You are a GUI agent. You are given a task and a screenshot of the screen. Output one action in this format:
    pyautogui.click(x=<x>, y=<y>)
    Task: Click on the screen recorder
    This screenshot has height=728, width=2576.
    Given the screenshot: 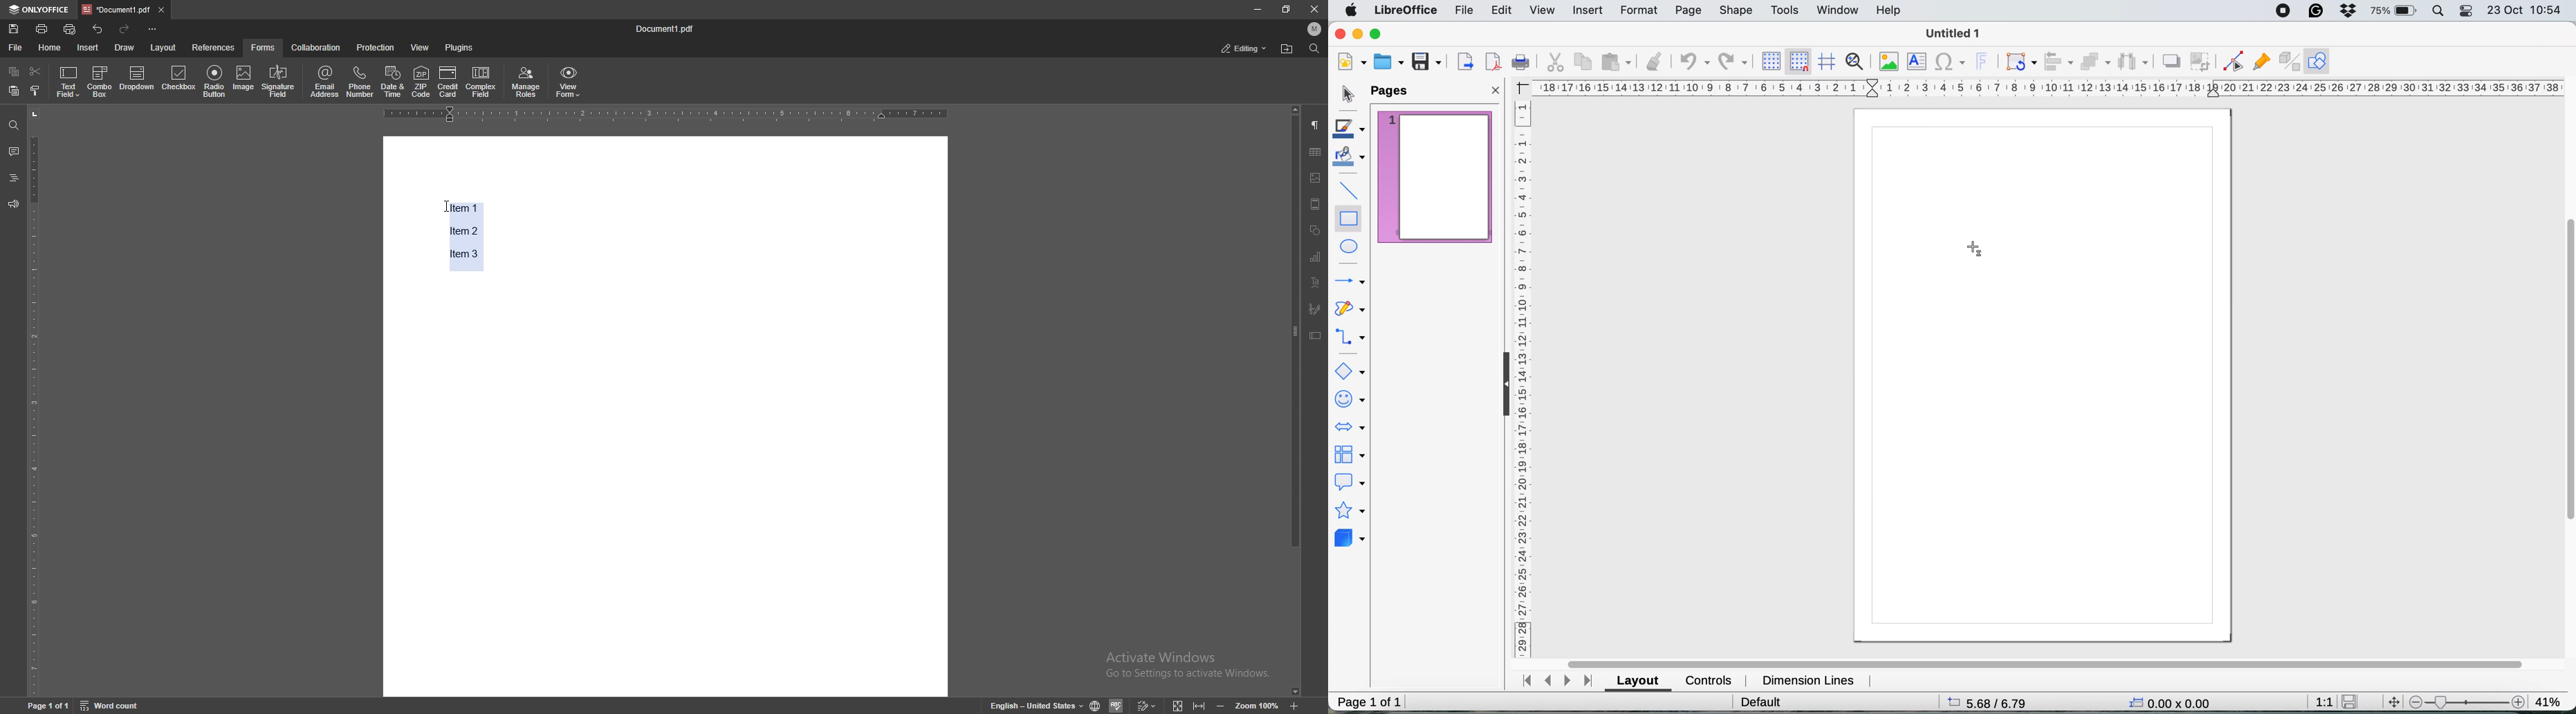 What is the action you would take?
    pyautogui.click(x=2282, y=11)
    